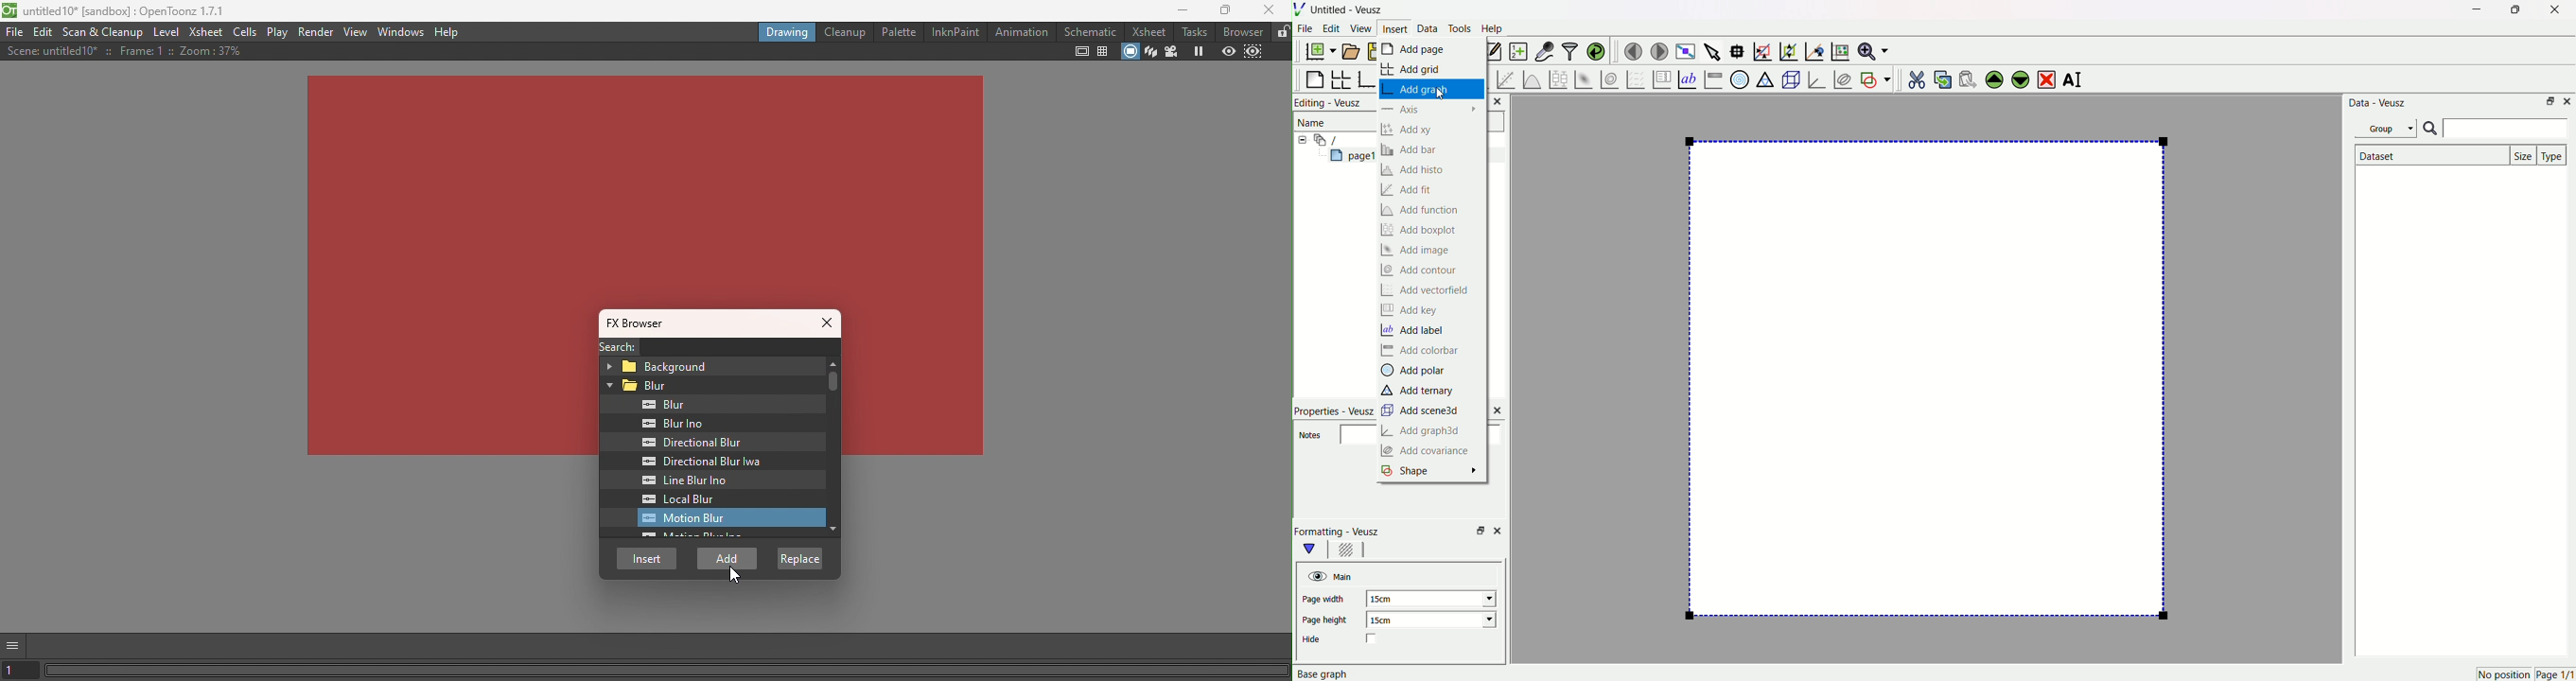 This screenshot has width=2576, height=700. Describe the element at coordinates (1838, 49) in the screenshot. I see `reset the graph axes` at that location.